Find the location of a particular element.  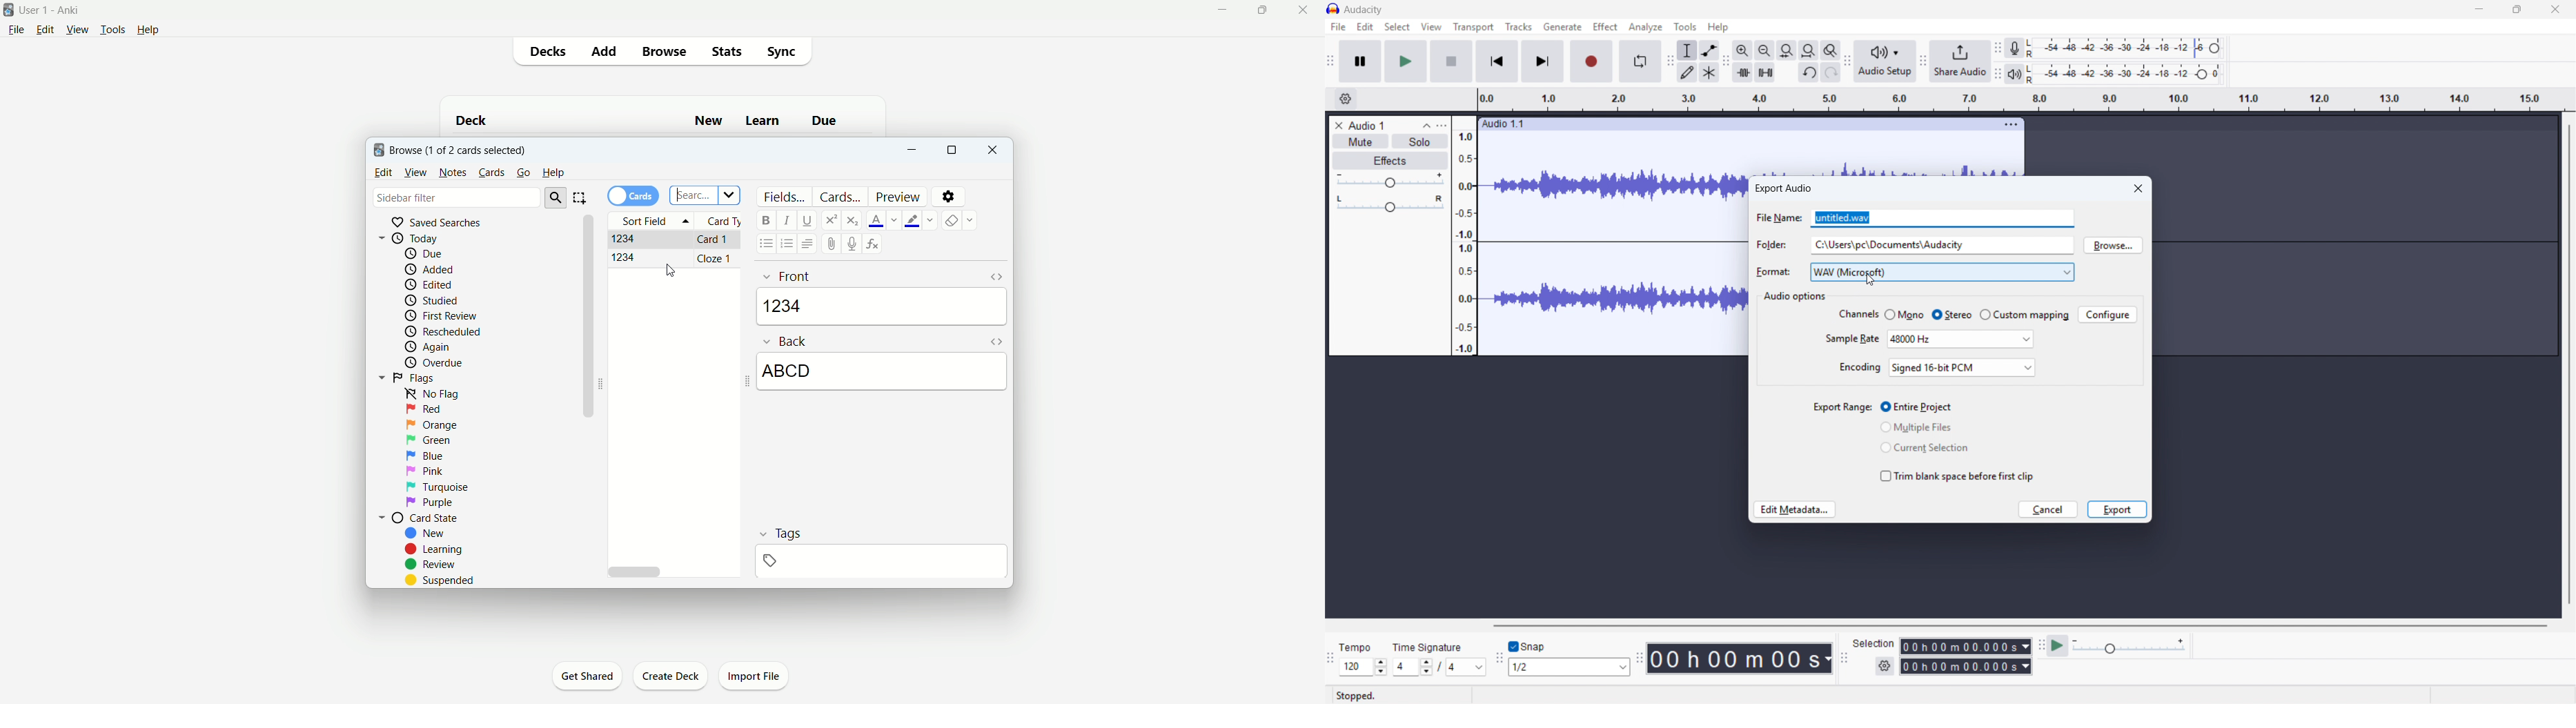

sync is located at coordinates (783, 52).